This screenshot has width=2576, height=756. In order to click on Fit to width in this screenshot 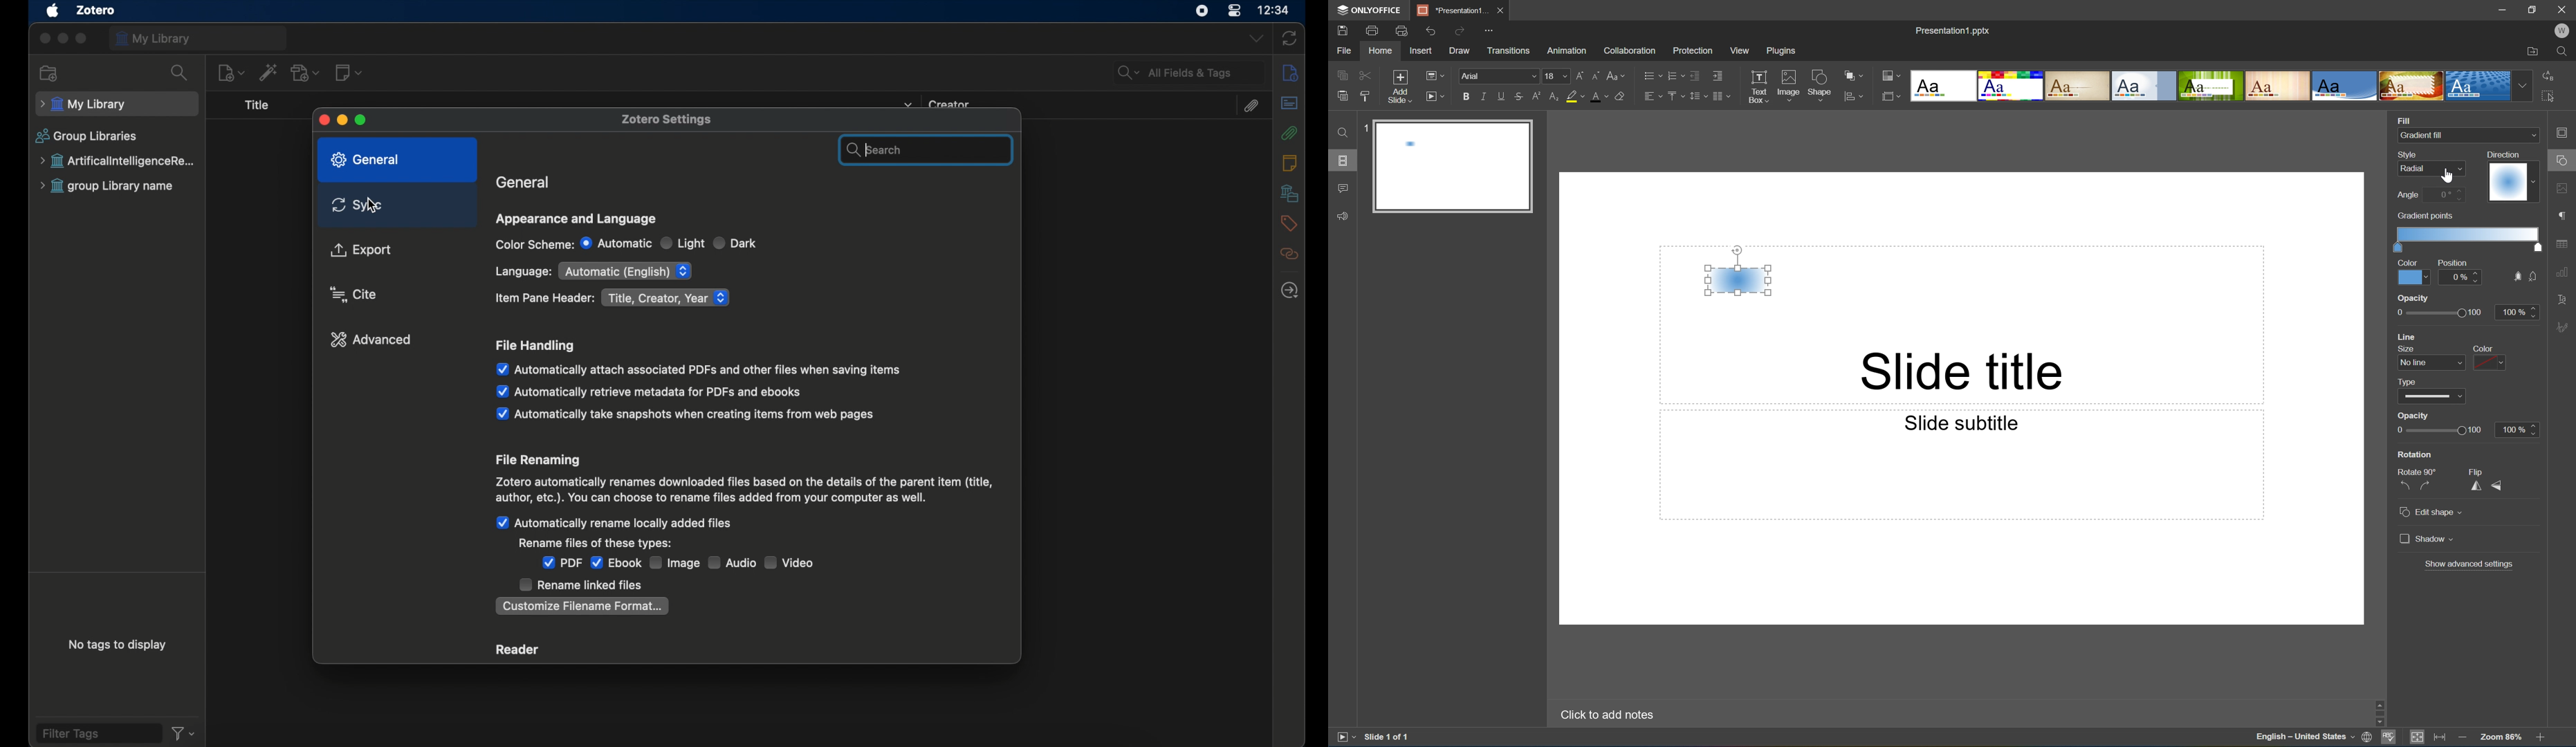, I will do `click(2441, 738)`.